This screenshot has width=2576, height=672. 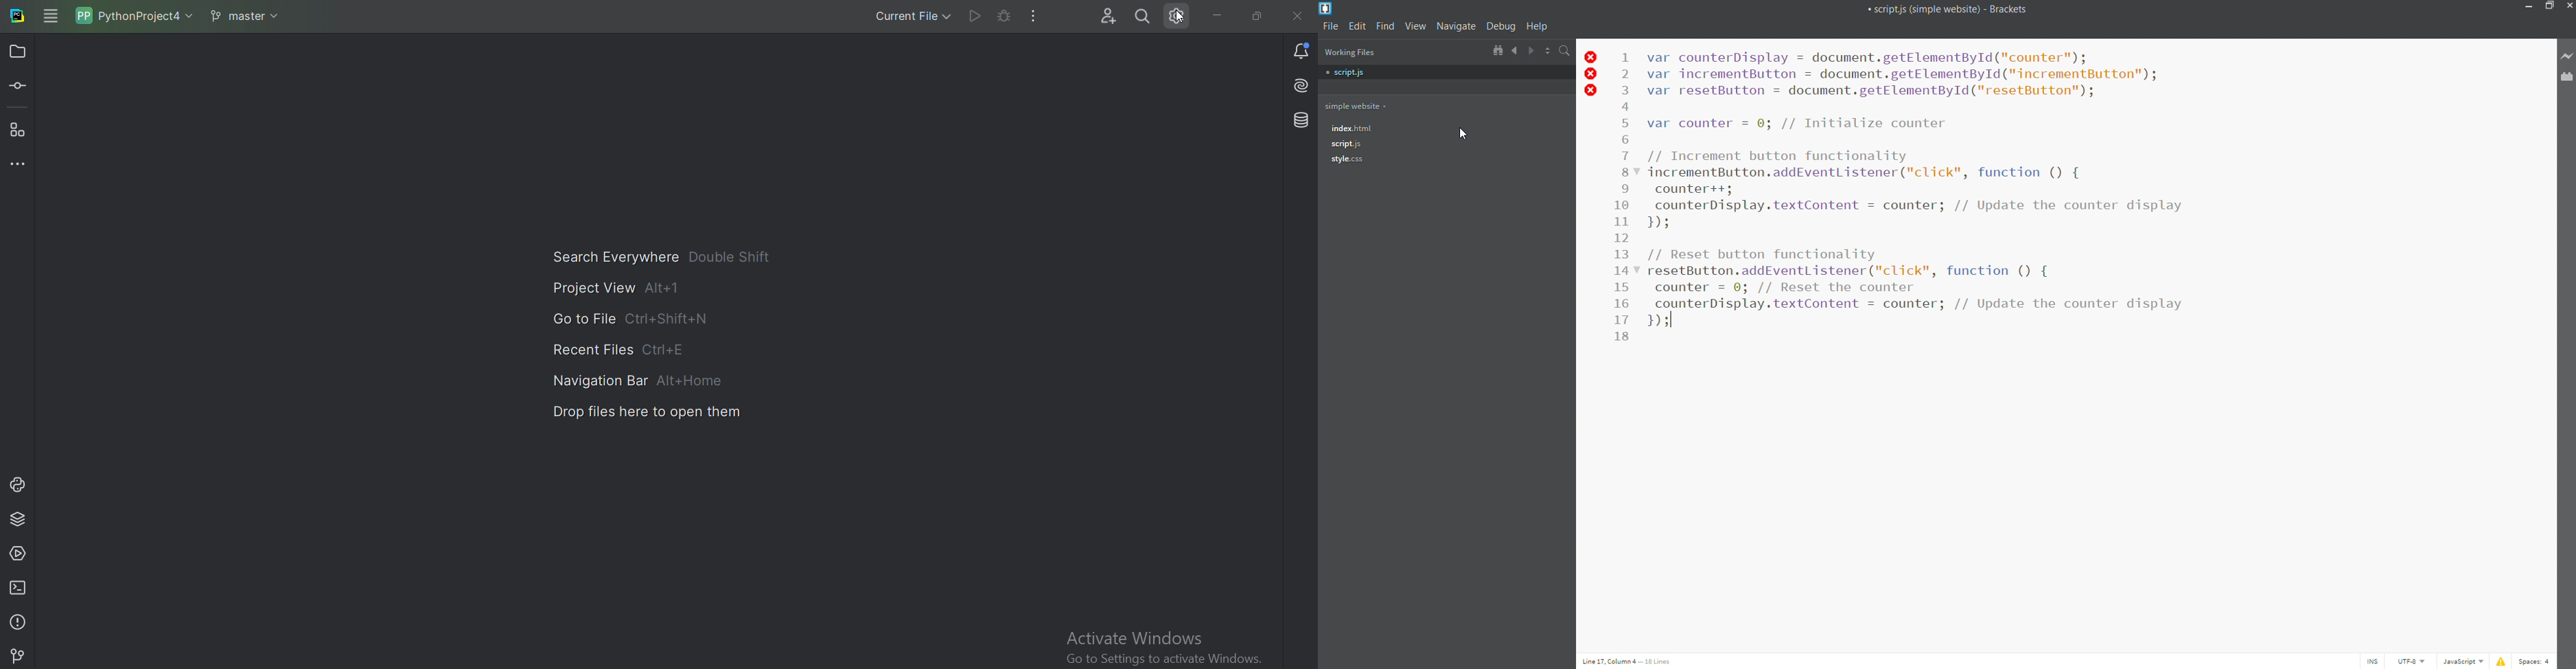 I want to click on Current file, so click(x=899, y=16).